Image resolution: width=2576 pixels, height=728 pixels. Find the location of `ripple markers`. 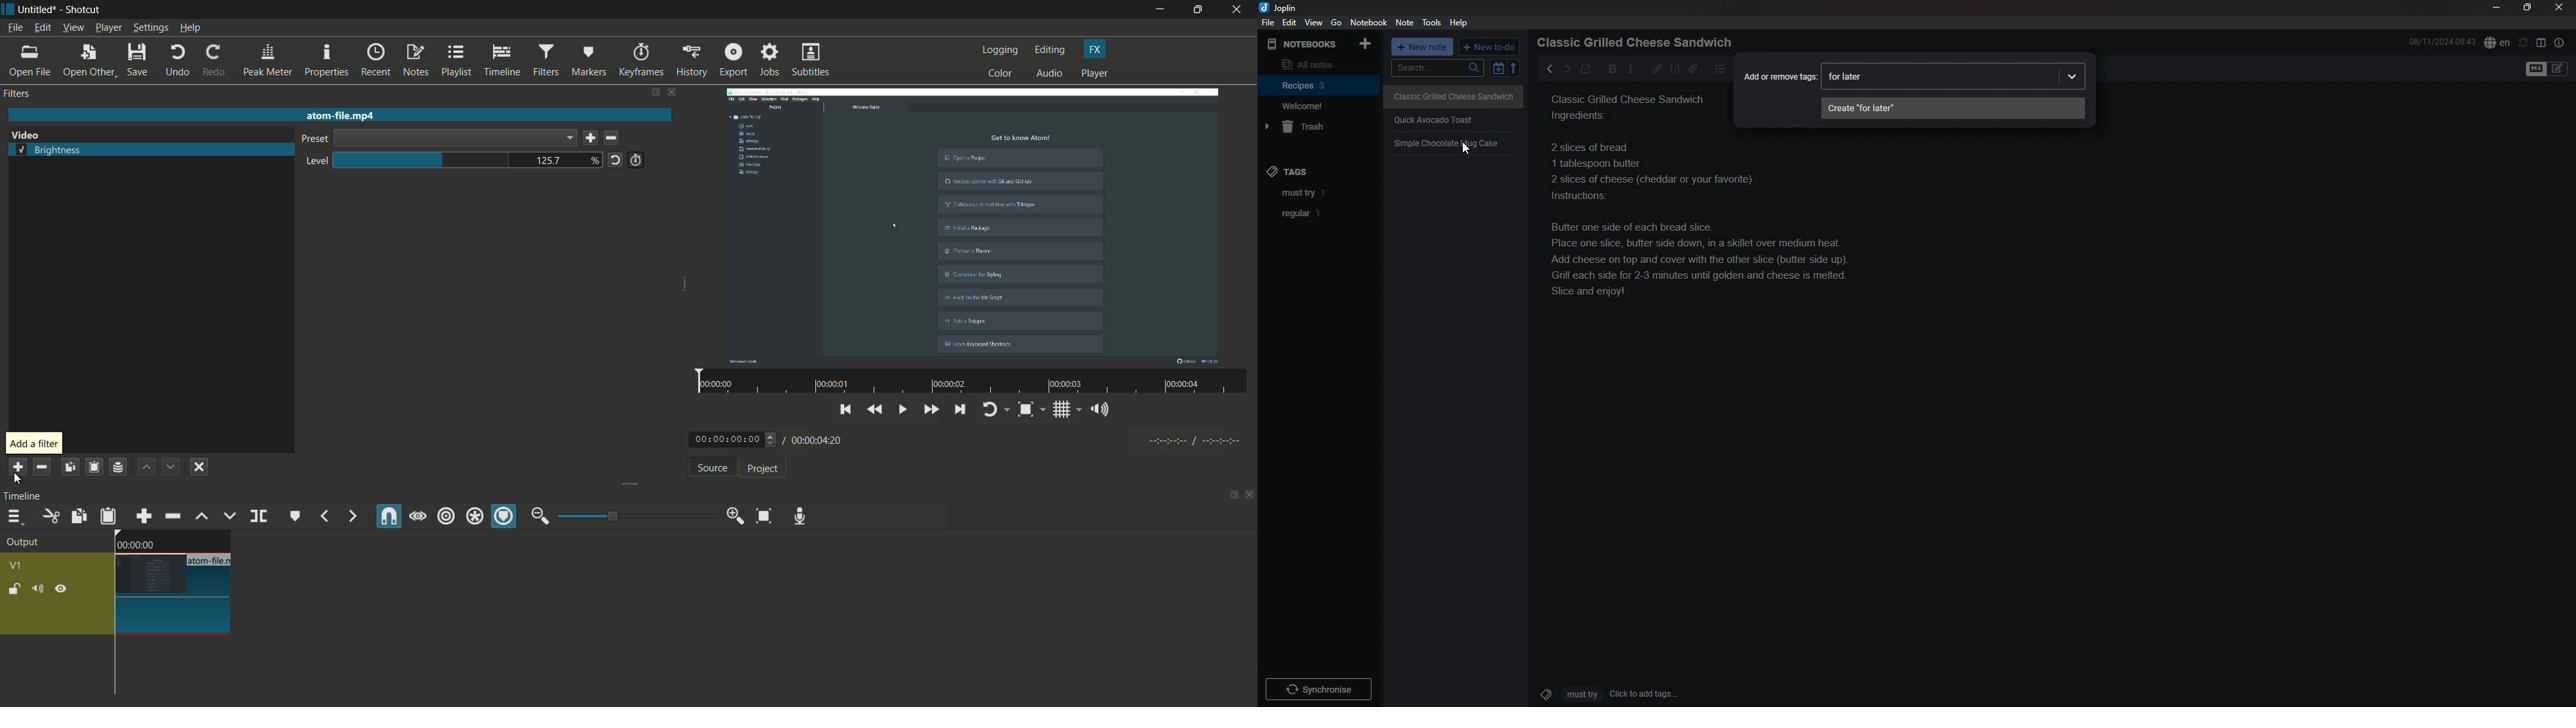

ripple markers is located at coordinates (505, 517).